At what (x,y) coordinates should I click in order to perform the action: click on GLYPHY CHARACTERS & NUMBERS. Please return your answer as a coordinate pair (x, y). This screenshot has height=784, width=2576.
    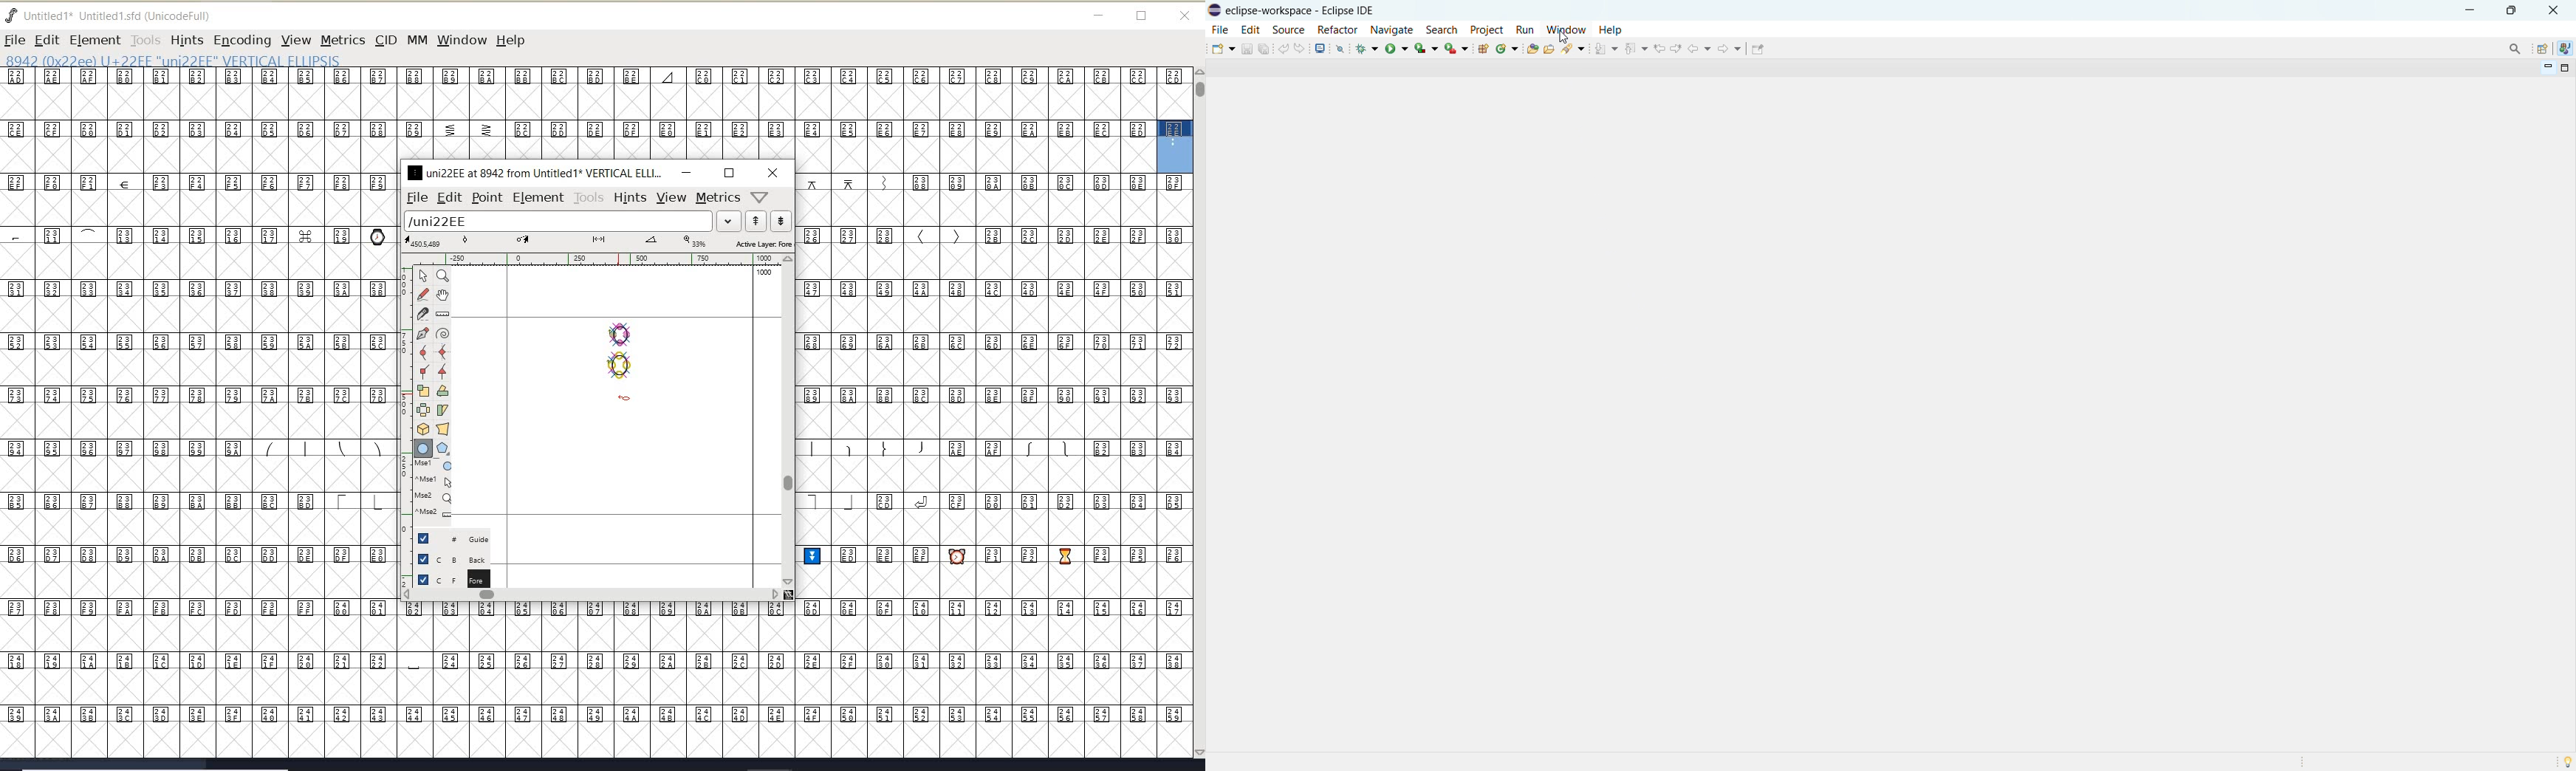
    Looking at the image, I should click on (996, 465).